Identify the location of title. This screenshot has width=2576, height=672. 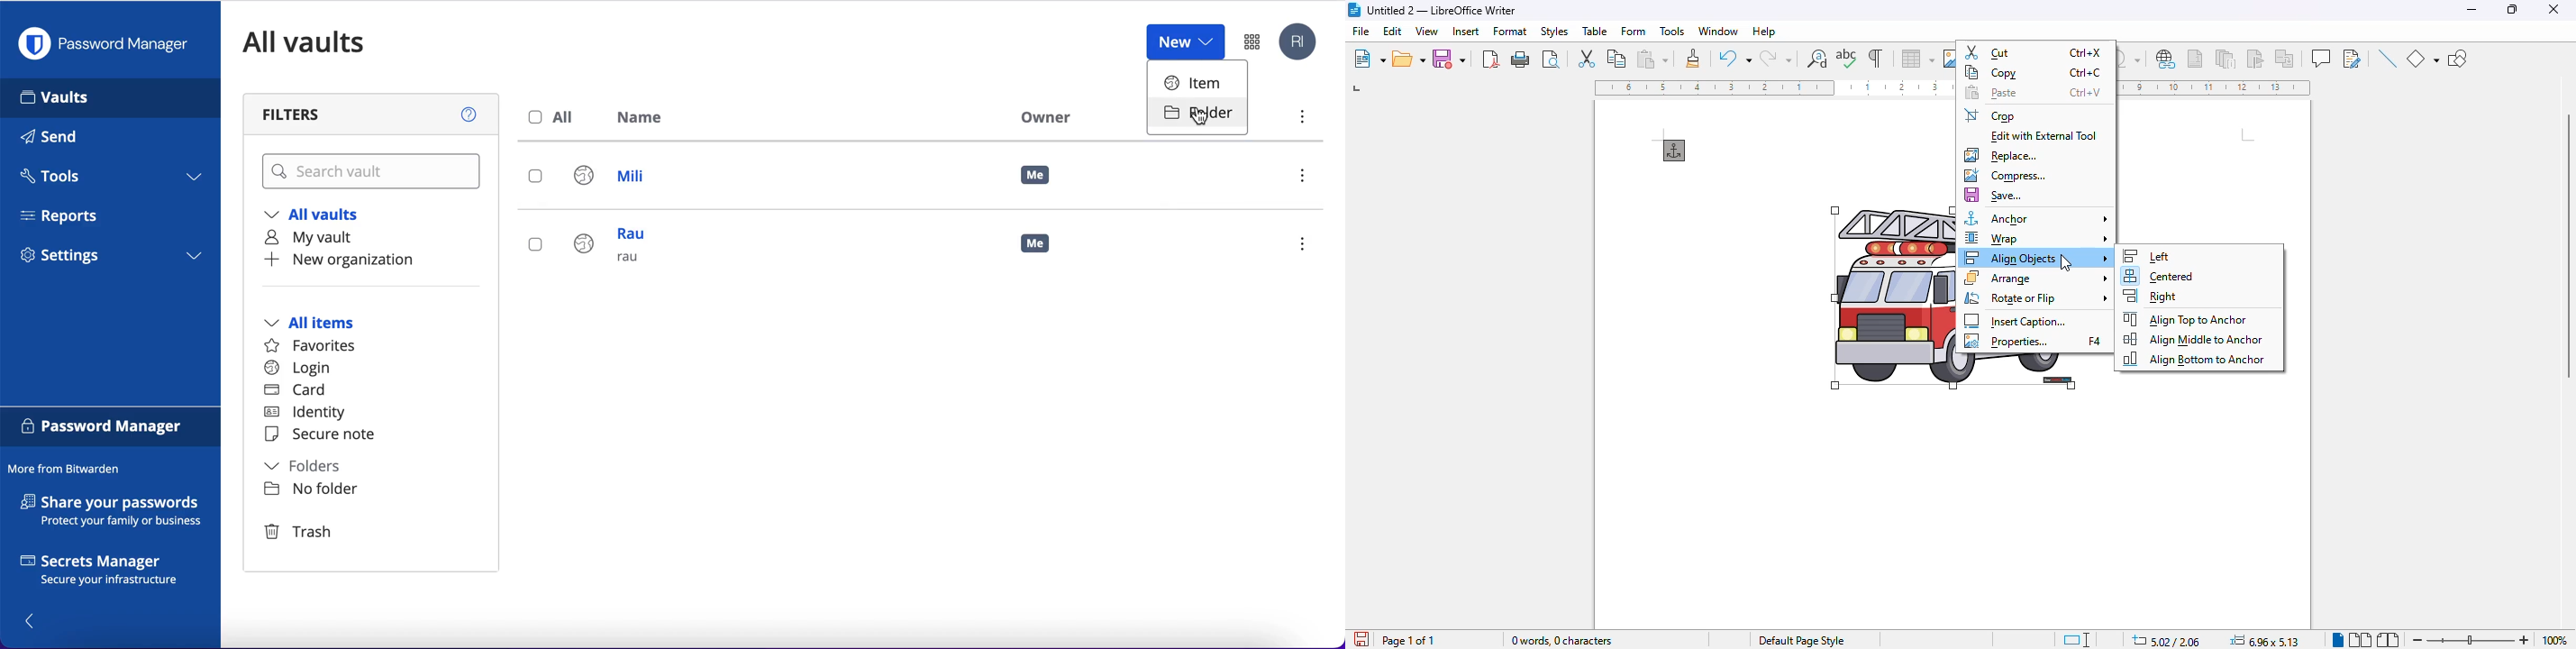
(1442, 10).